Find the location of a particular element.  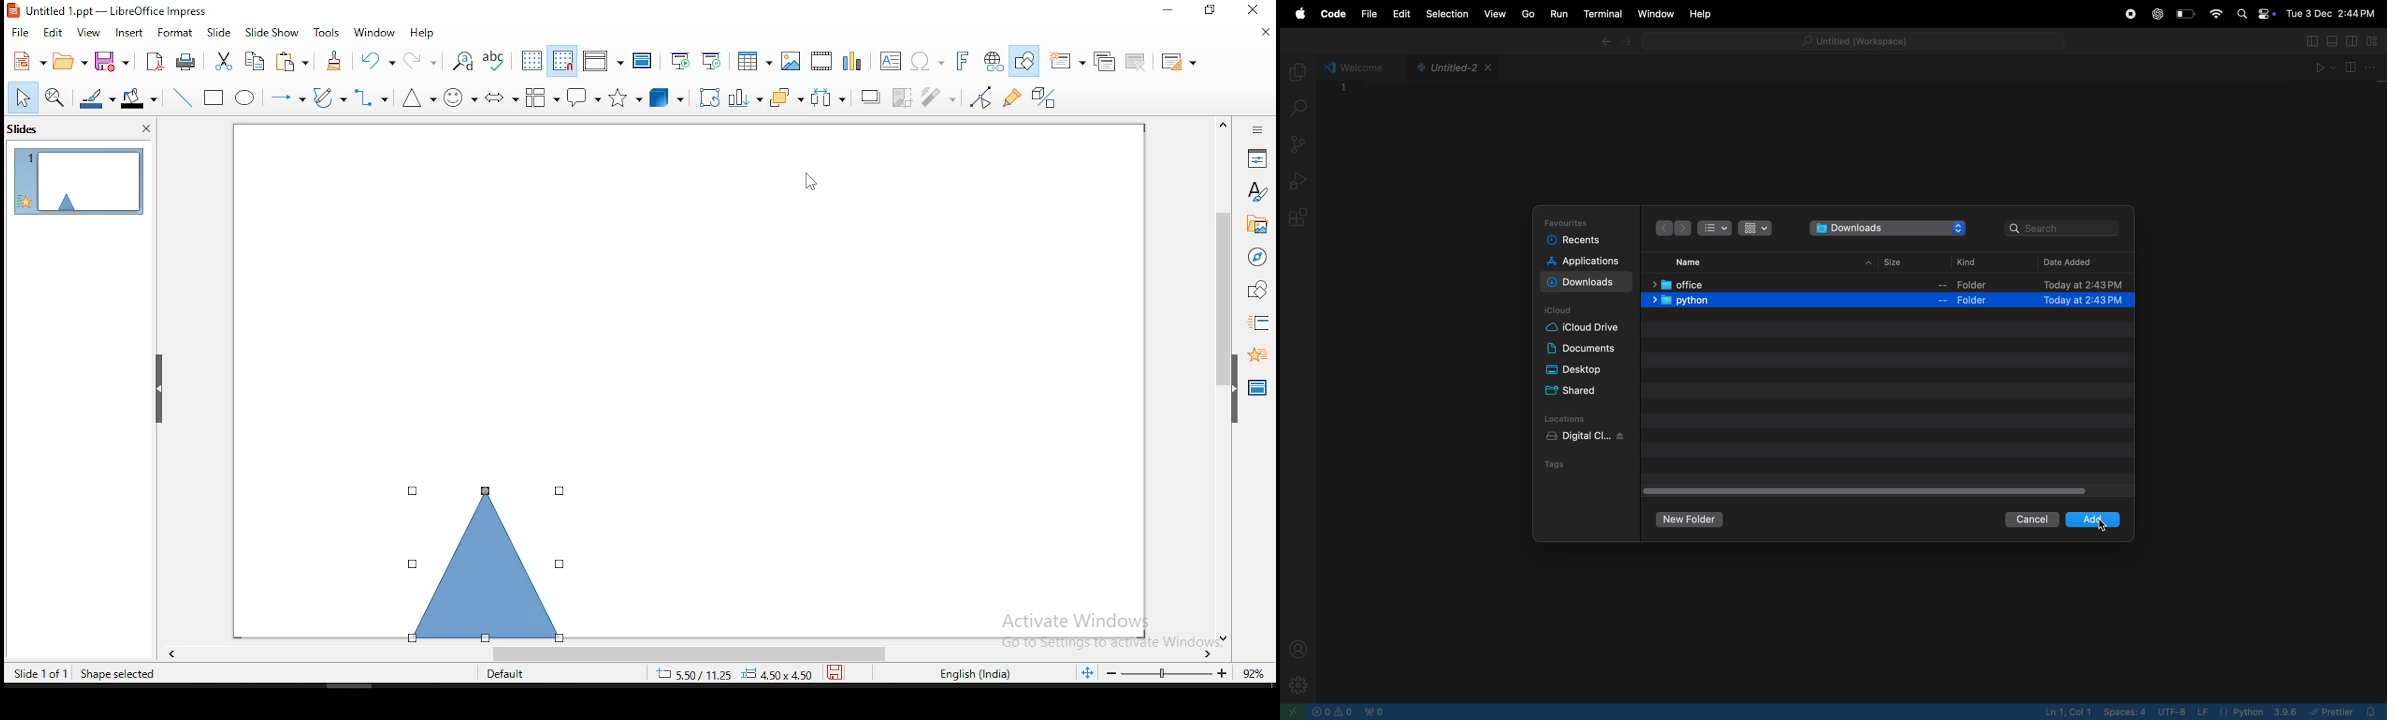

maximize is located at coordinates (1213, 11).